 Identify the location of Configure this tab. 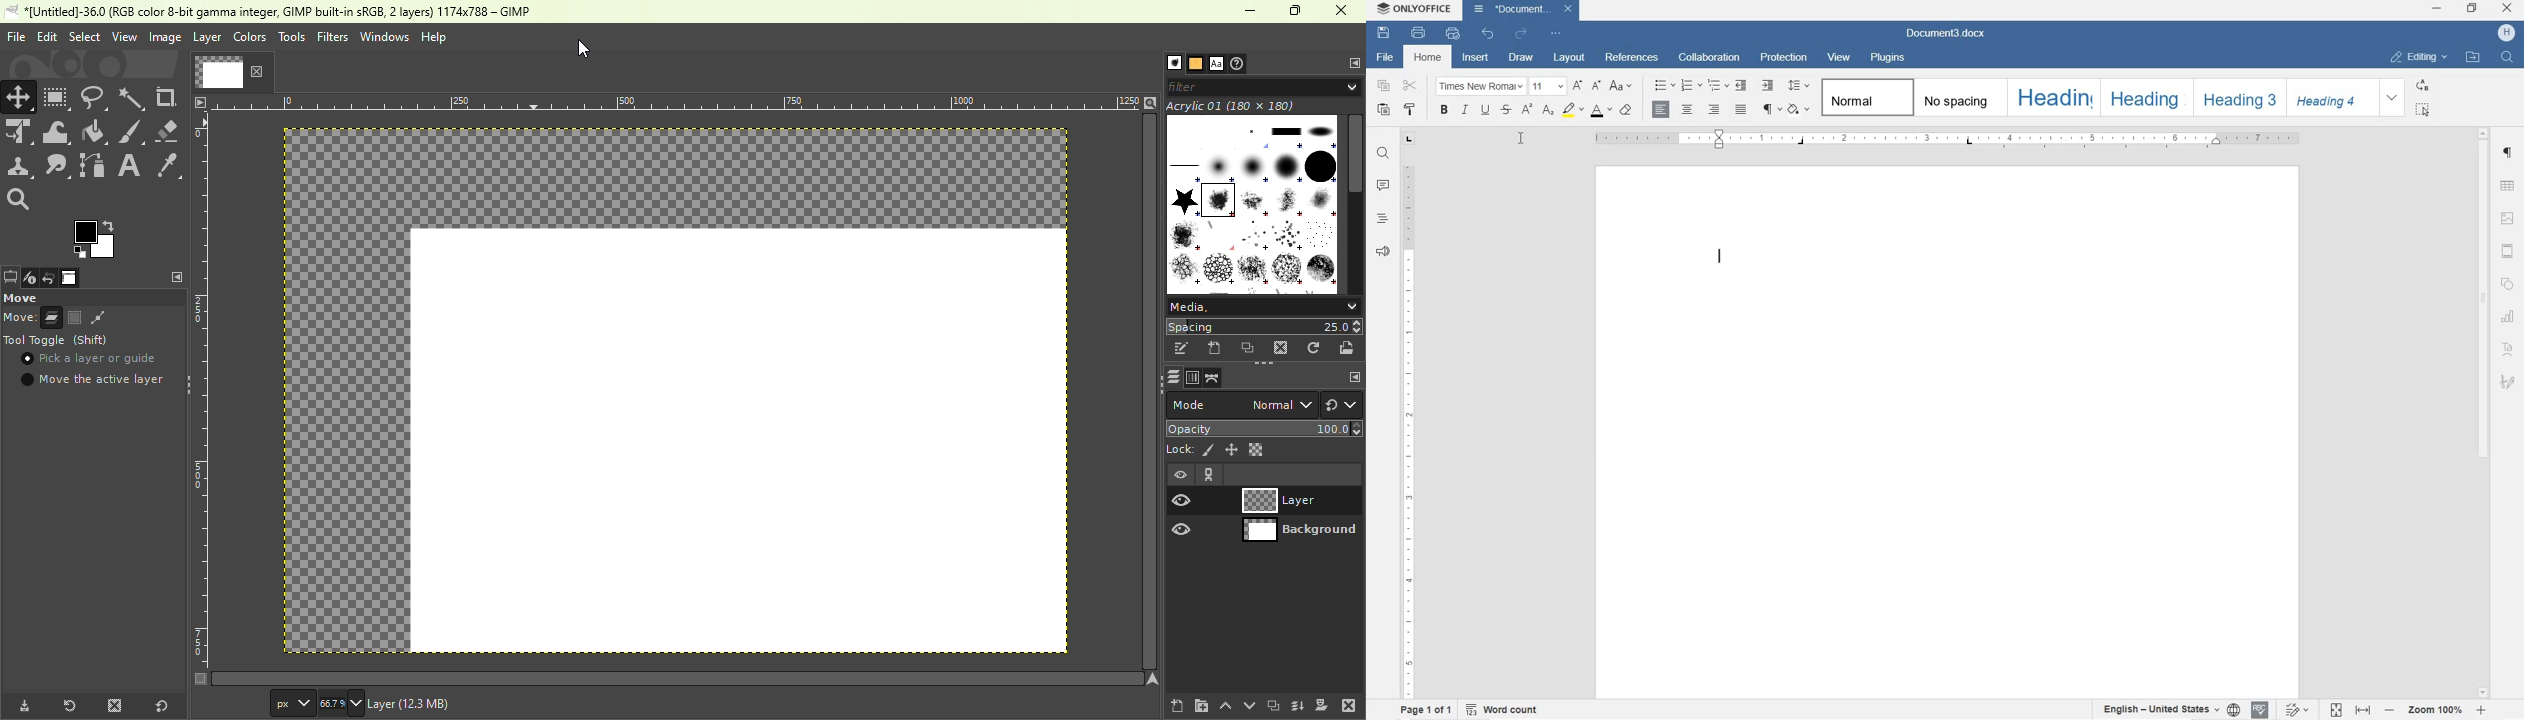
(1349, 376).